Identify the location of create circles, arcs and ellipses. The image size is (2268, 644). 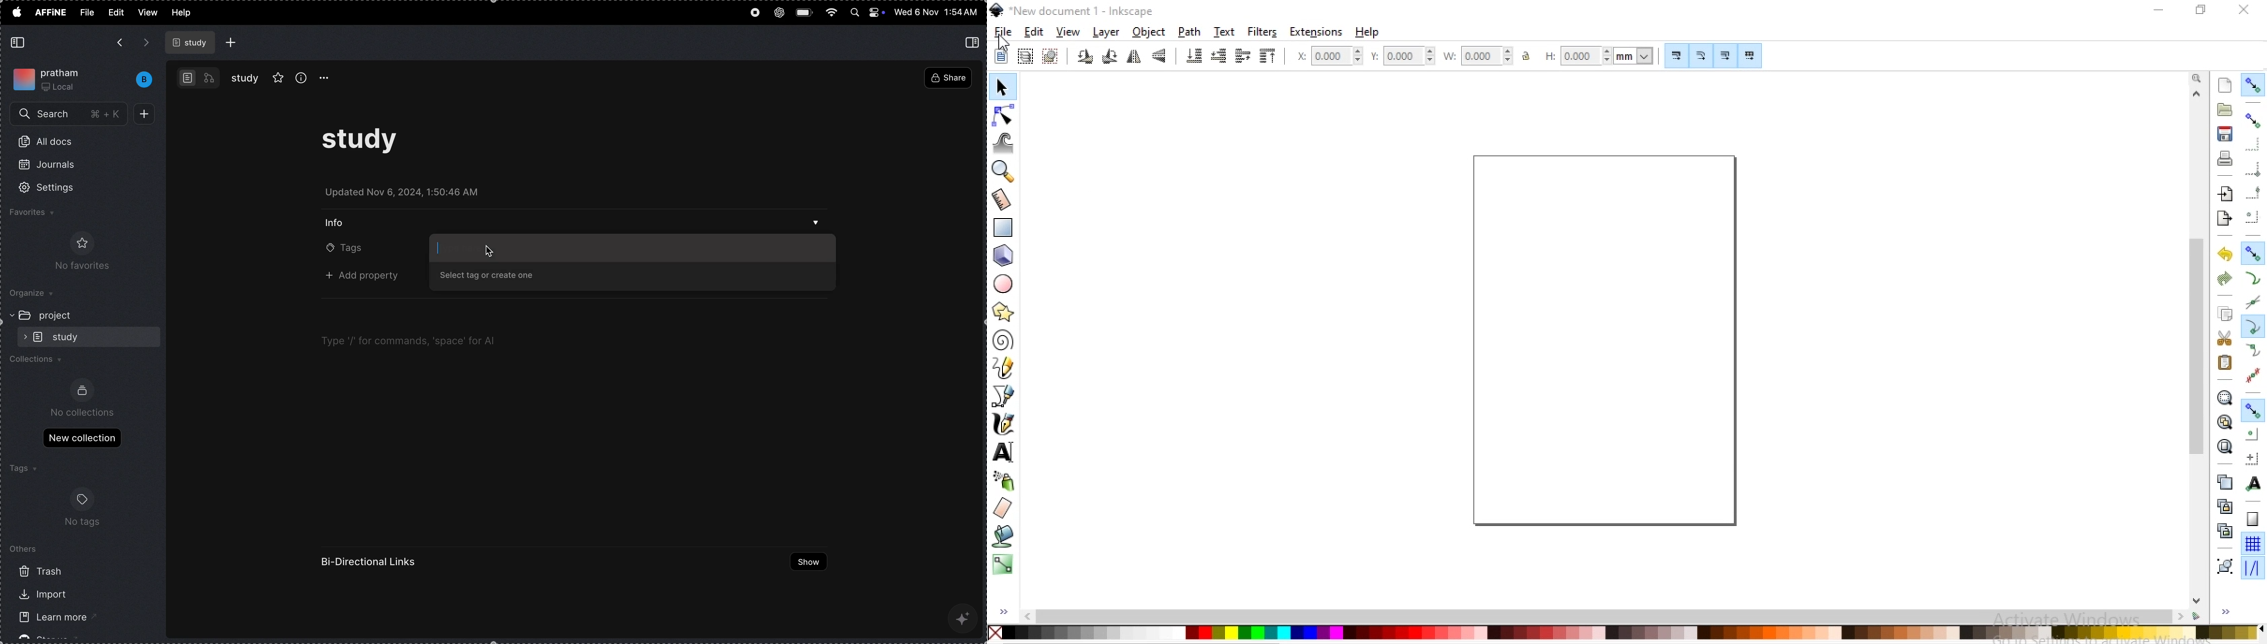
(1005, 285).